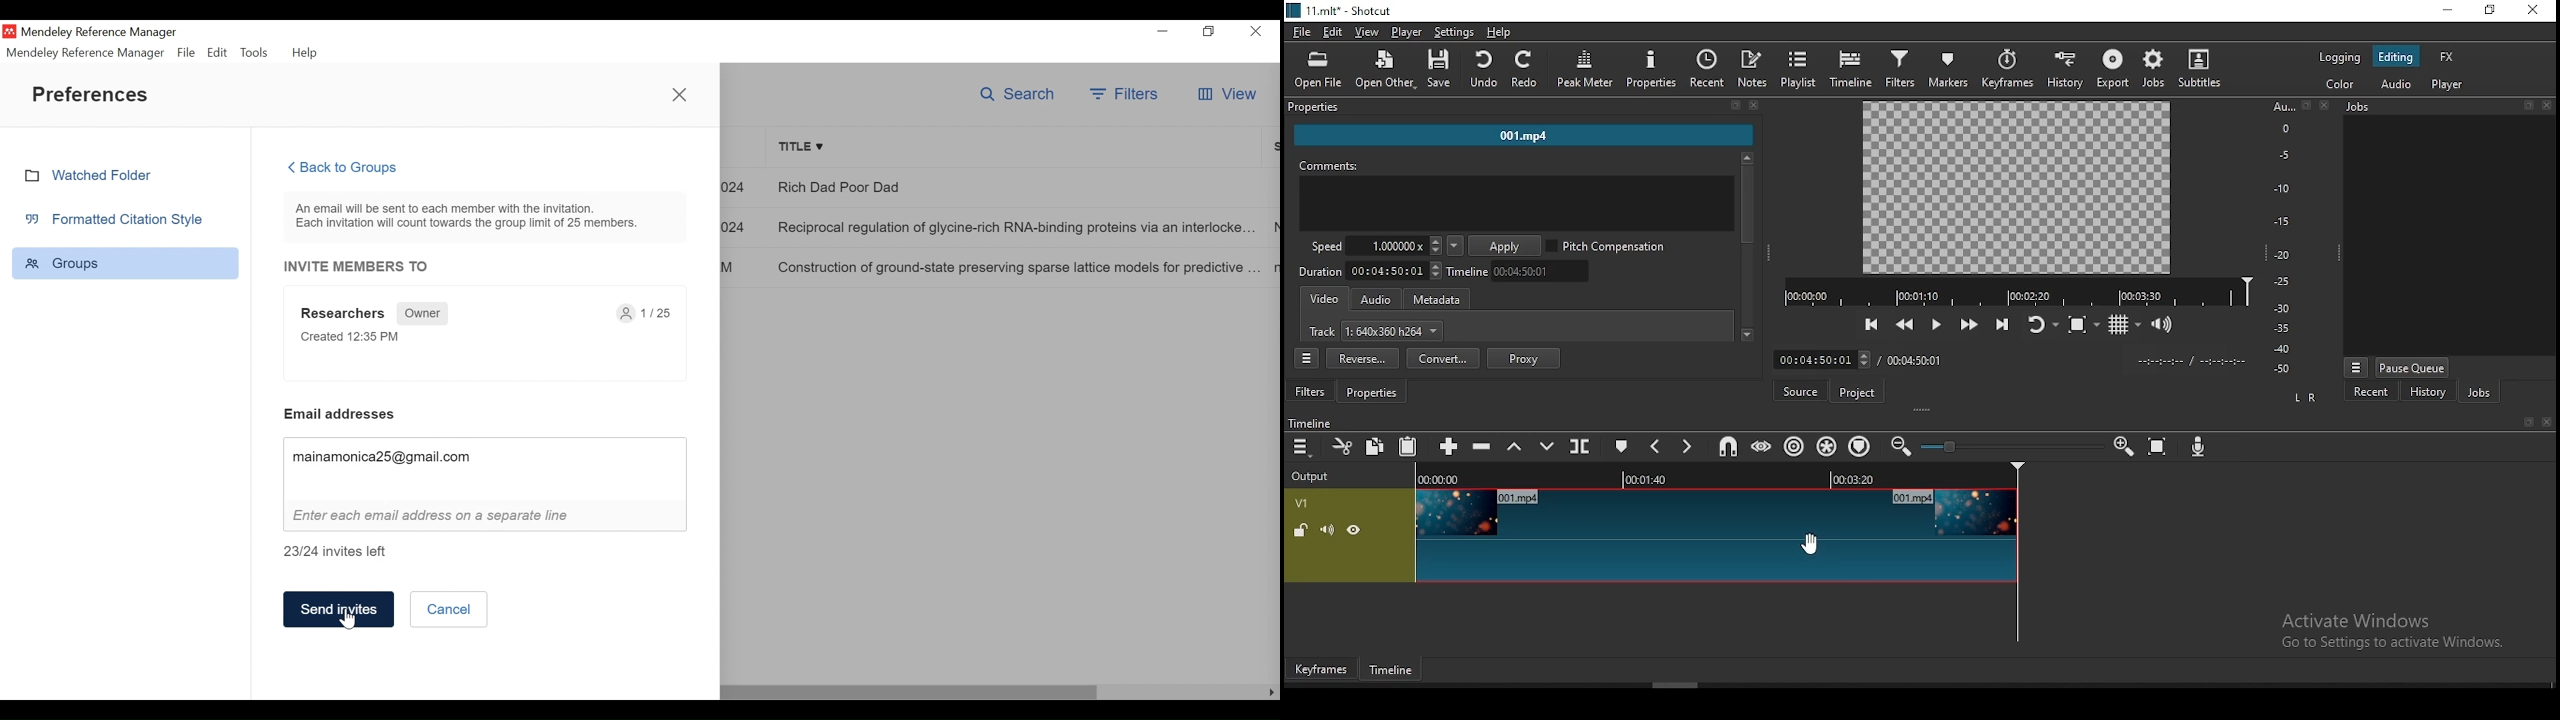 The height and width of the screenshot is (728, 2576). What do you see at coordinates (1376, 446) in the screenshot?
I see `copy` at bounding box center [1376, 446].